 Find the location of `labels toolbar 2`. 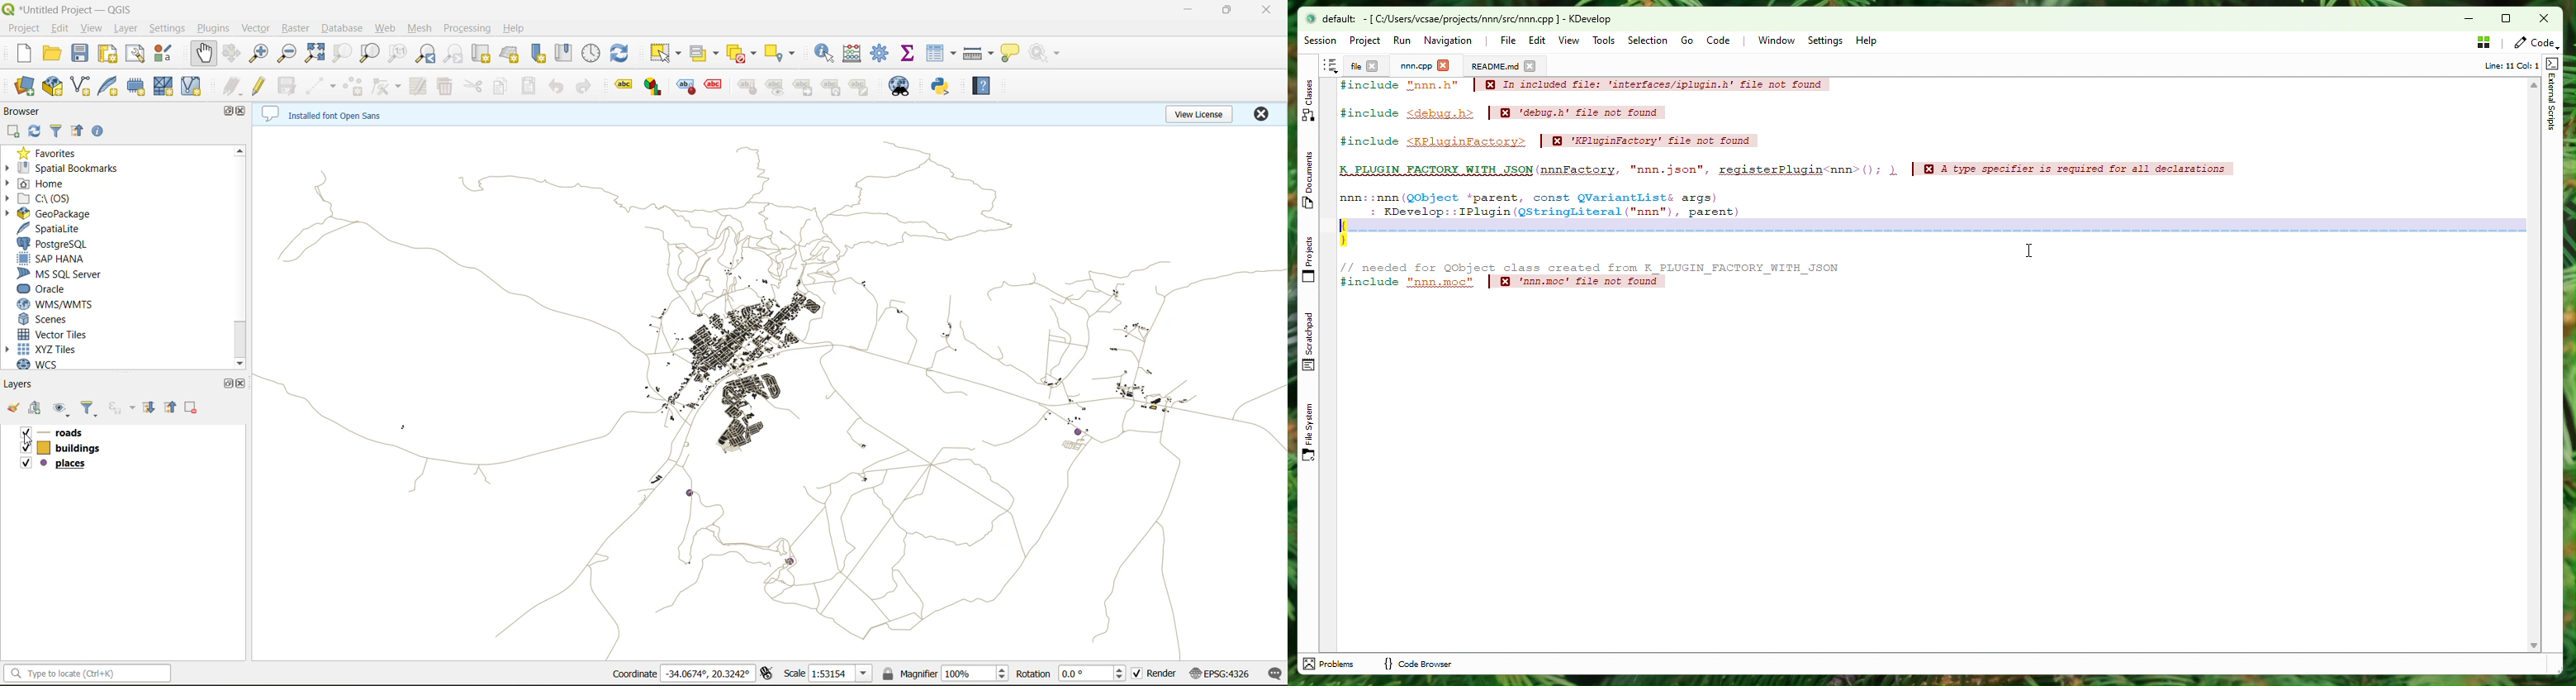

labels toolbar 2 is located at coordinates (654, 89).